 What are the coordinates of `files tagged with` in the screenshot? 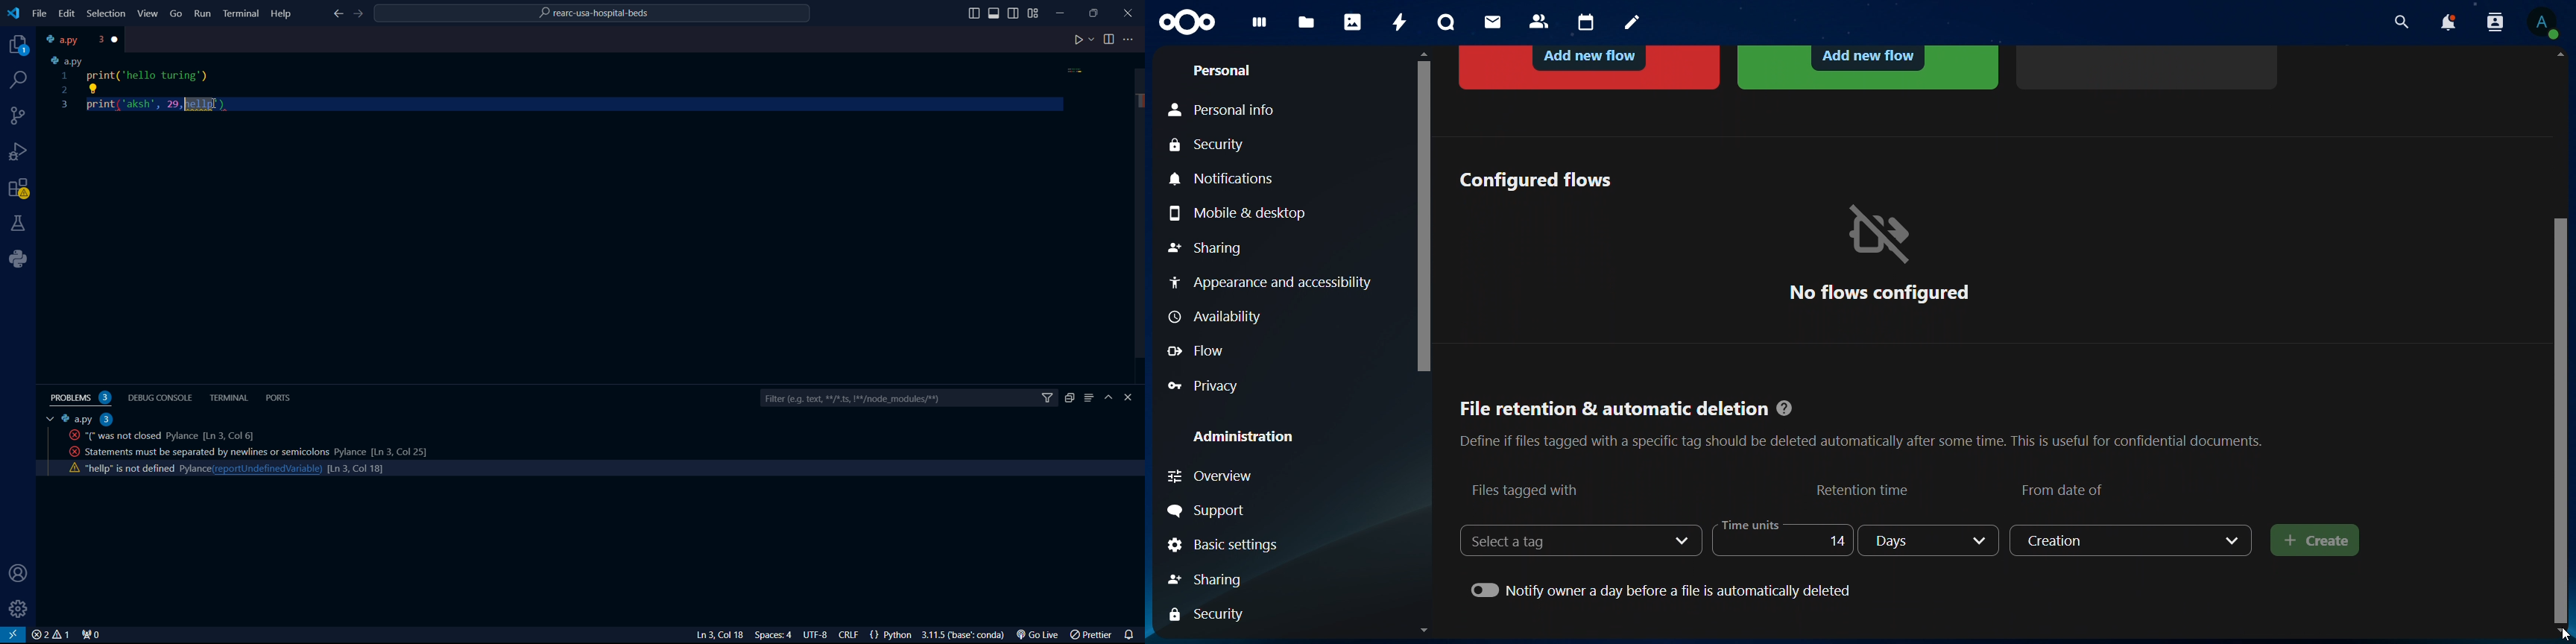 It's located at (1527, 490).